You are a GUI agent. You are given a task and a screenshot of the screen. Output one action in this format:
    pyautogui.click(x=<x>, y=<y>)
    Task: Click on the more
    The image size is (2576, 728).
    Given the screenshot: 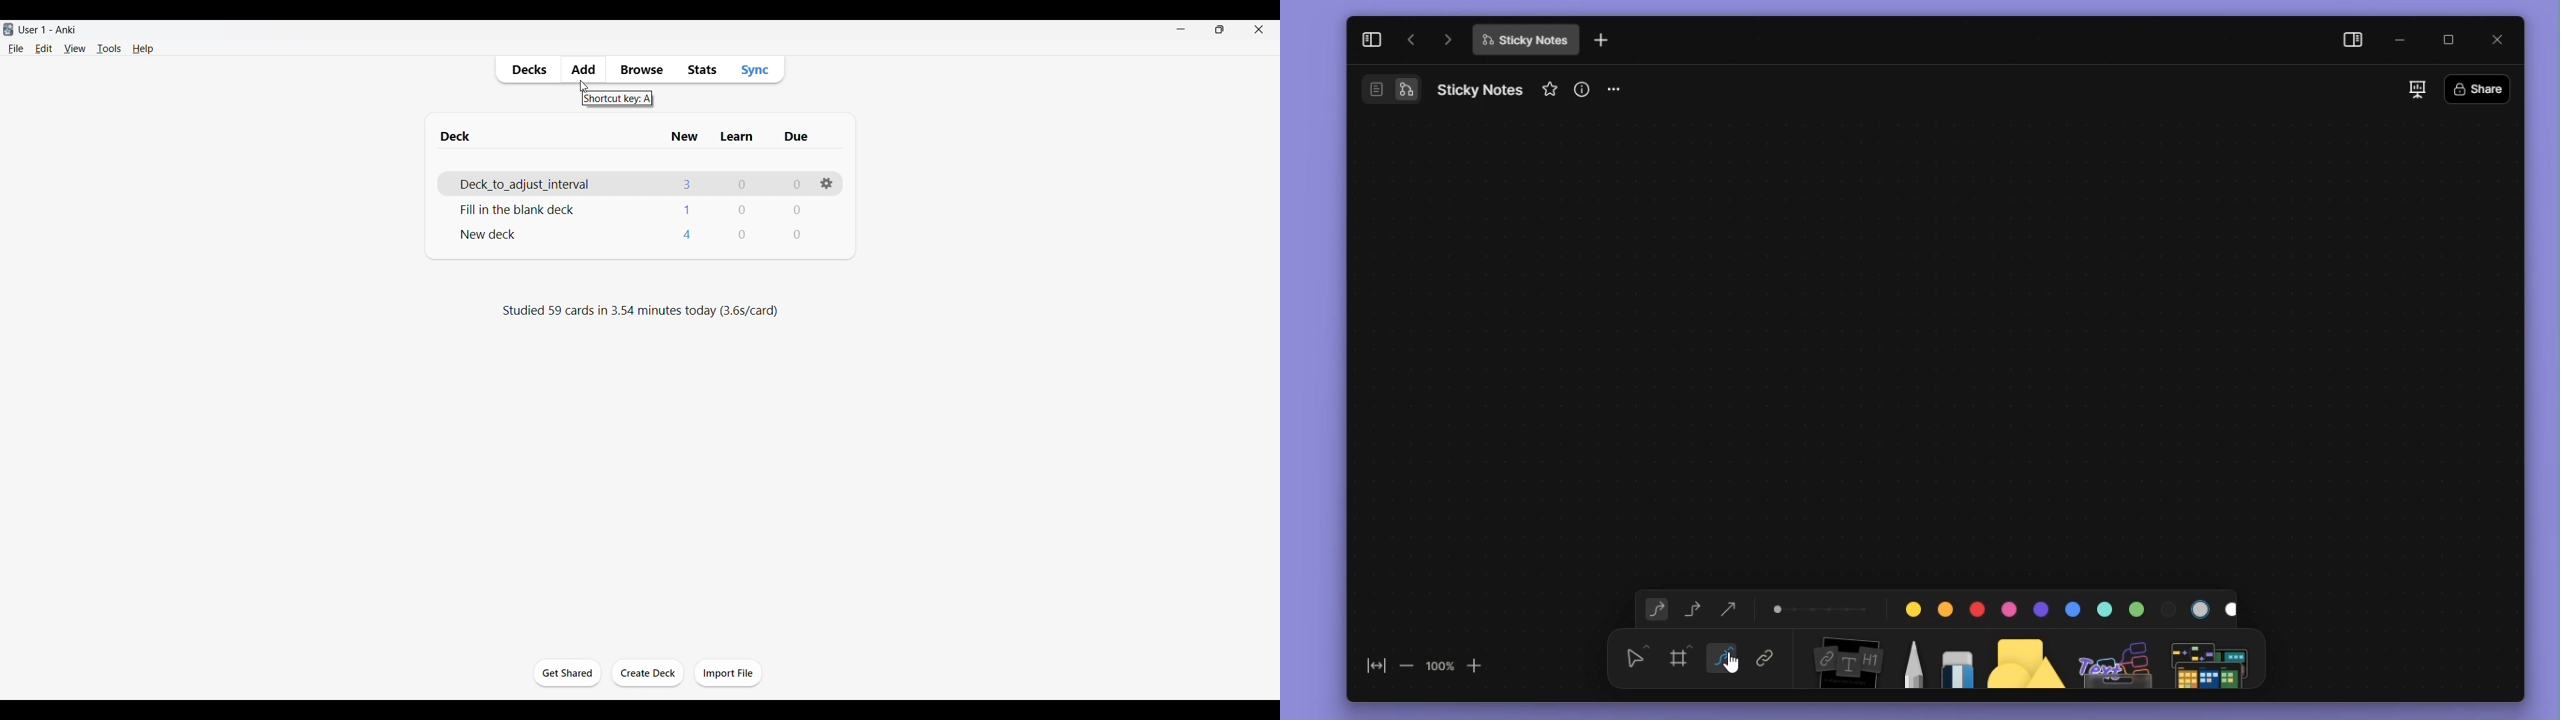 What is the action you would take?
    pyautogui.click(x=1621, y=90)
    